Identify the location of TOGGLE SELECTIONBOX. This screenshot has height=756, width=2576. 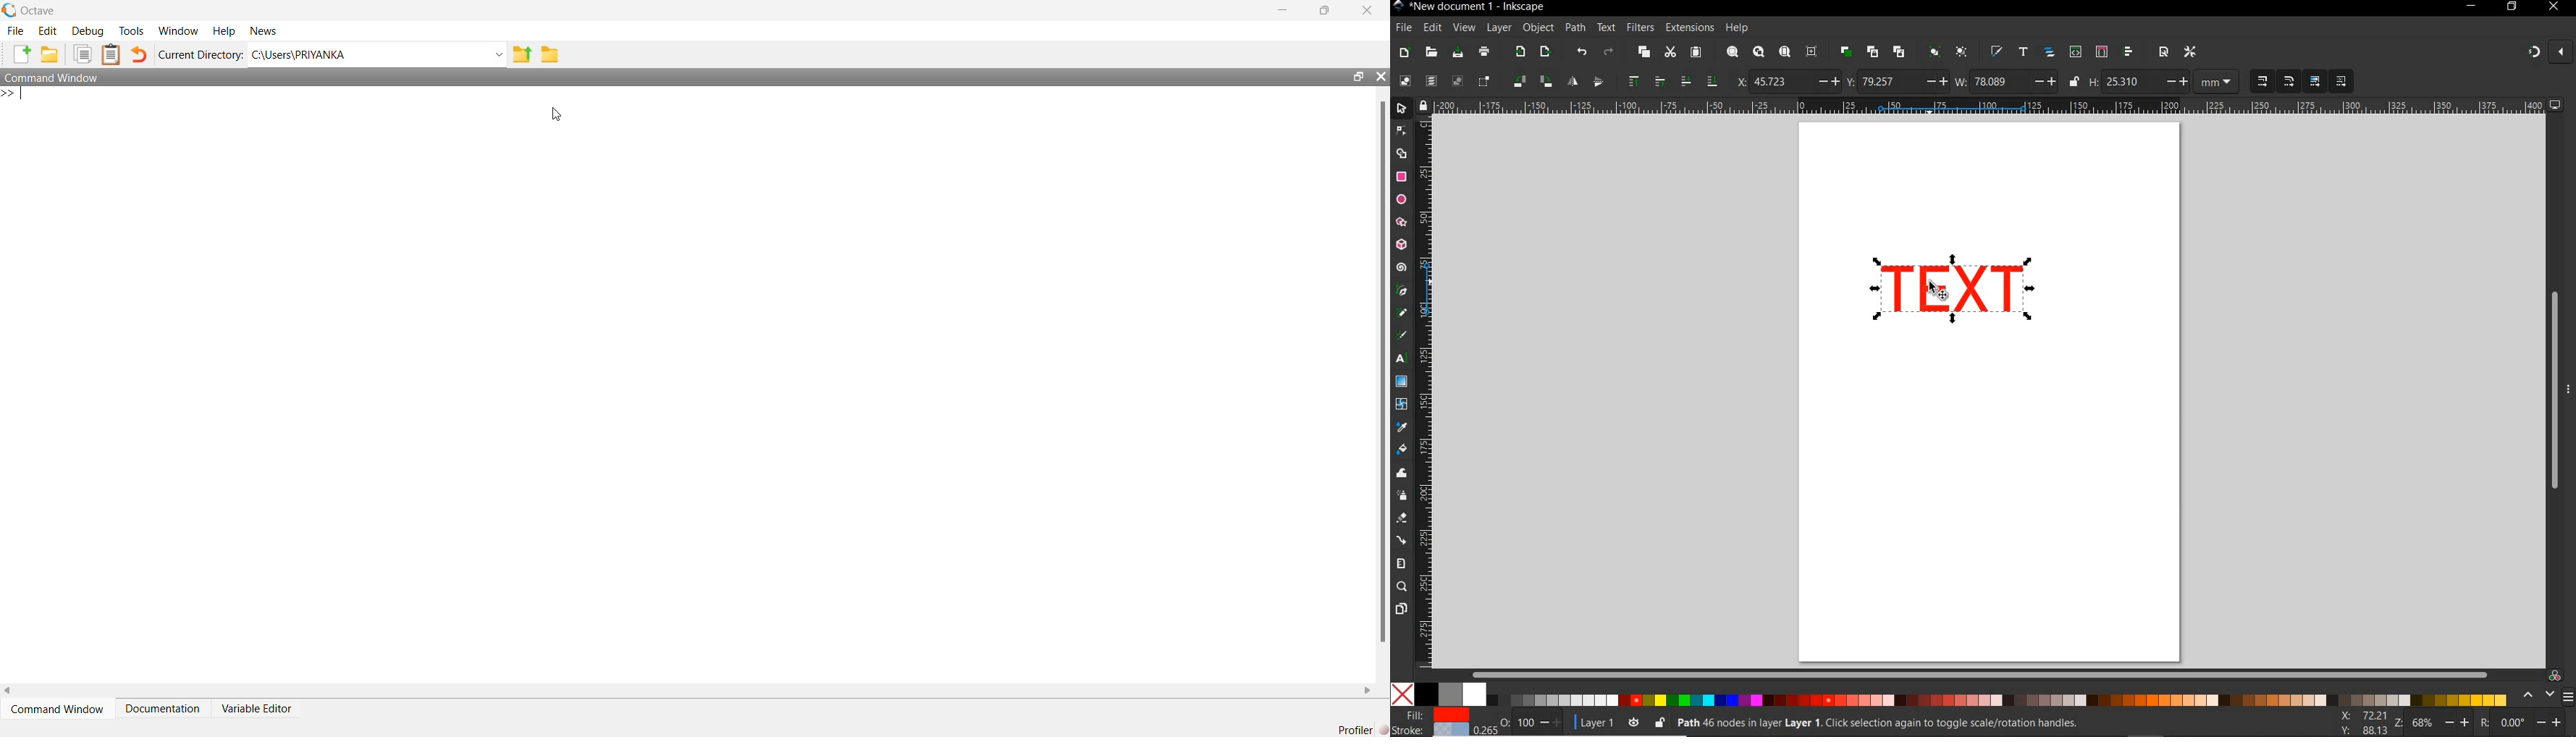
(1484, 82).